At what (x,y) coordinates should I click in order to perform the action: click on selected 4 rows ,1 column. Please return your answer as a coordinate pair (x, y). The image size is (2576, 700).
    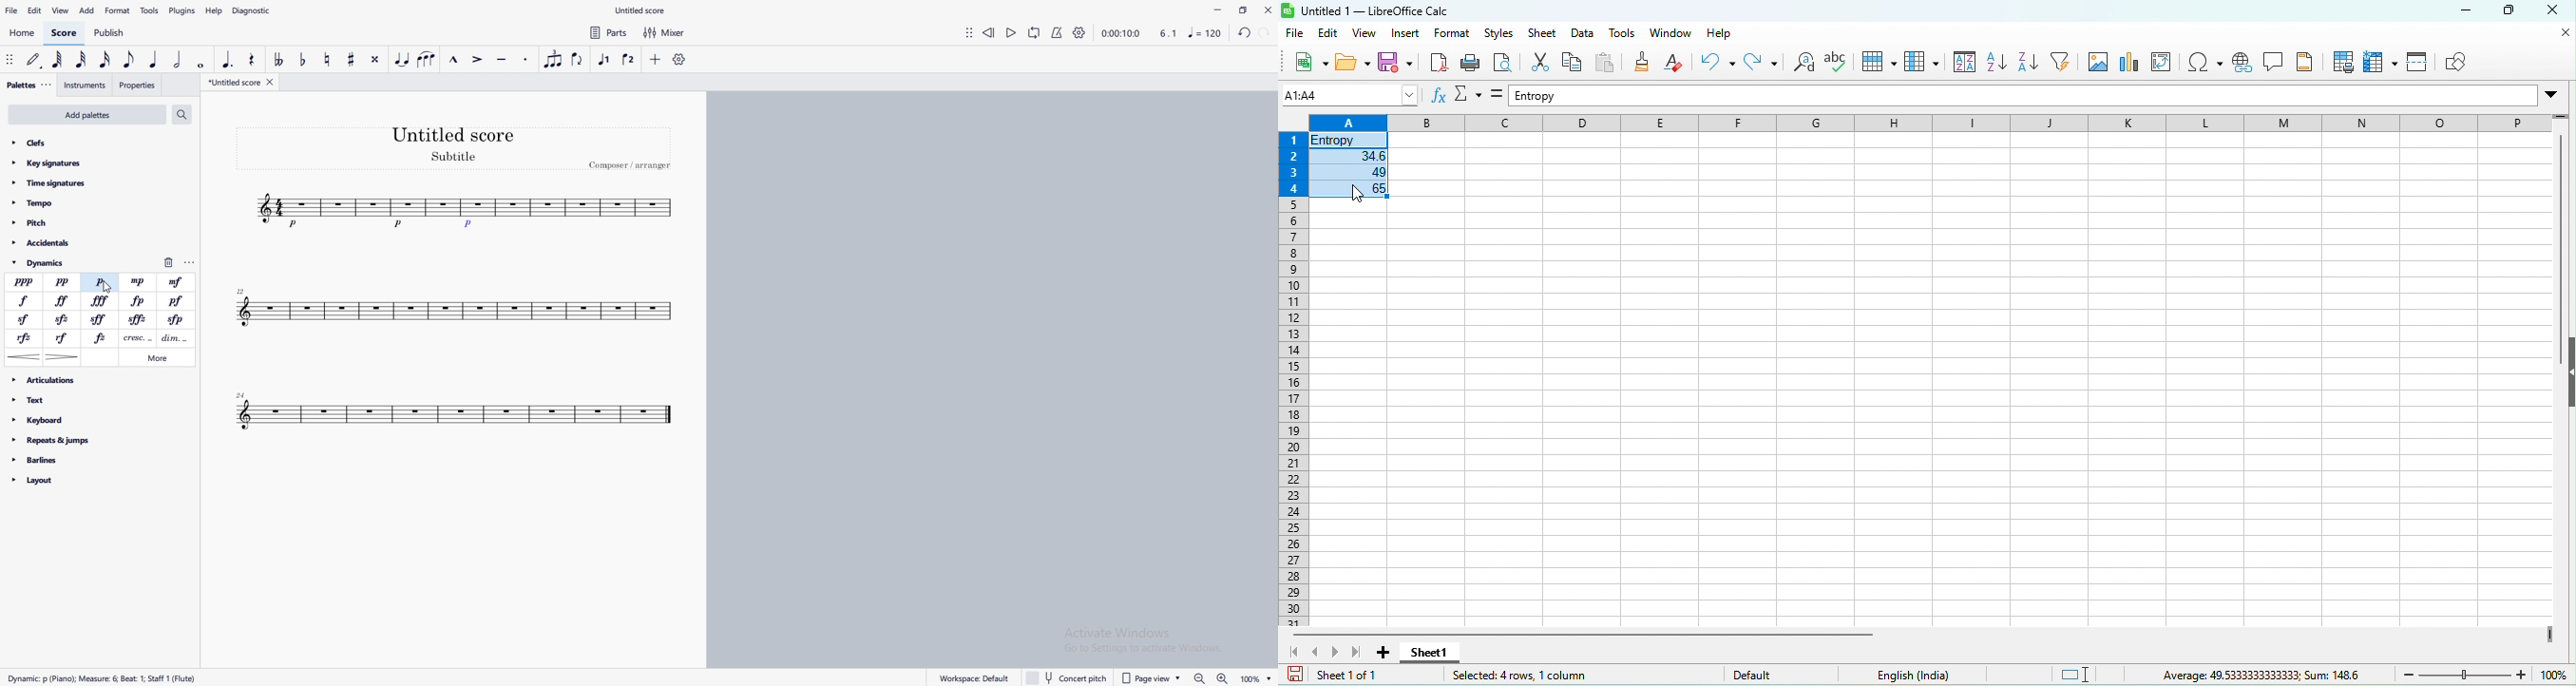
    Looking at the image, I should click on (1587, 674).